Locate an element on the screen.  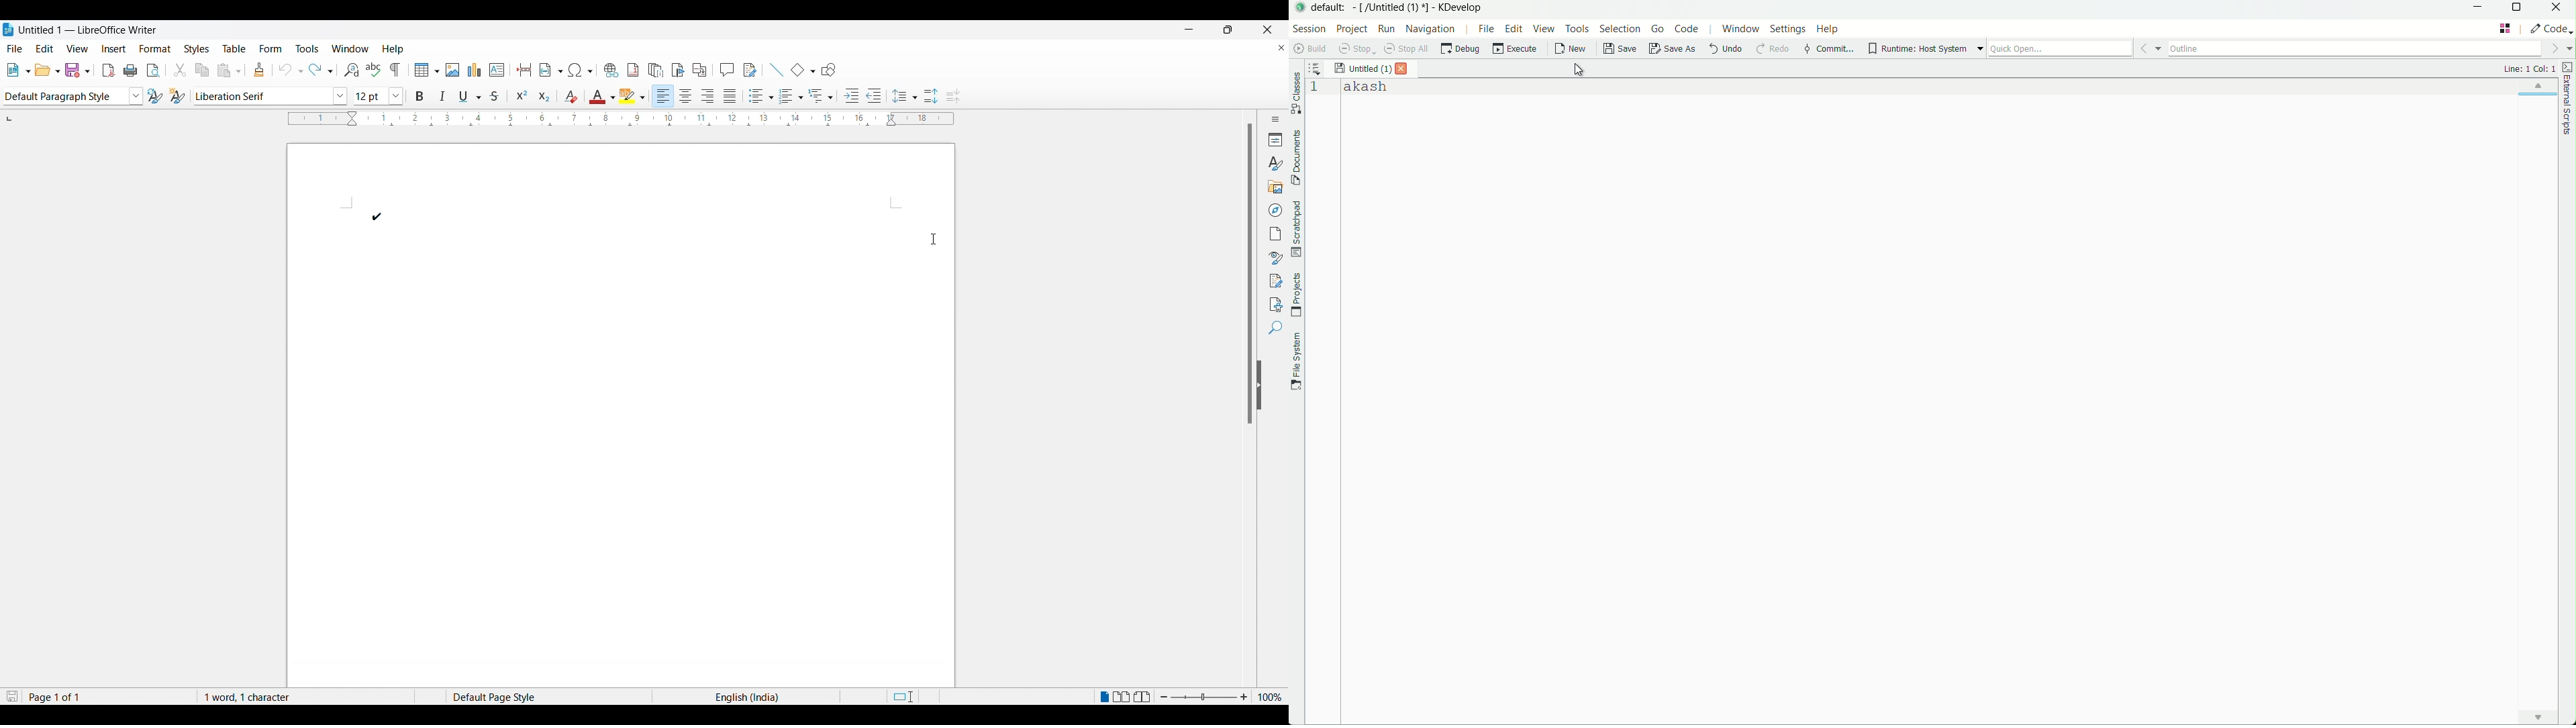
100% is located at coordinates (1271, 695).